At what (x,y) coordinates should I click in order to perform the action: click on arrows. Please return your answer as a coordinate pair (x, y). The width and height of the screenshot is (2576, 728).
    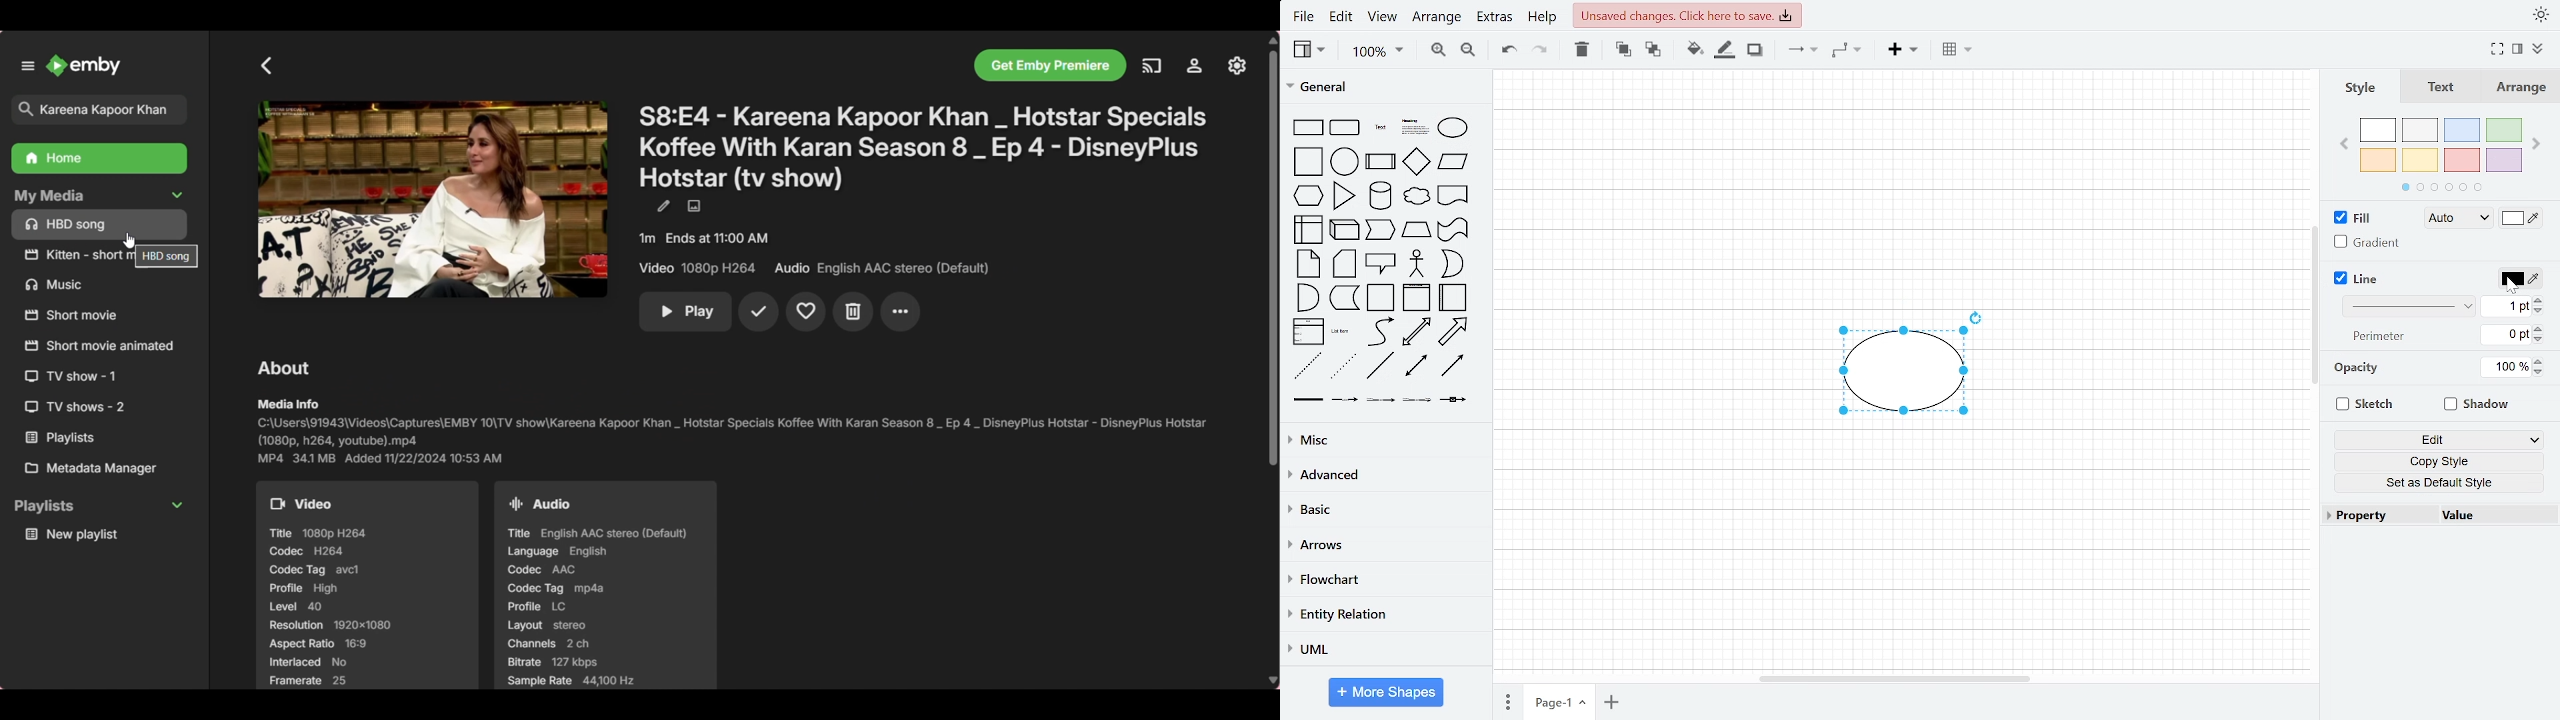
    Looking at the image, I should click on (1380, 545).